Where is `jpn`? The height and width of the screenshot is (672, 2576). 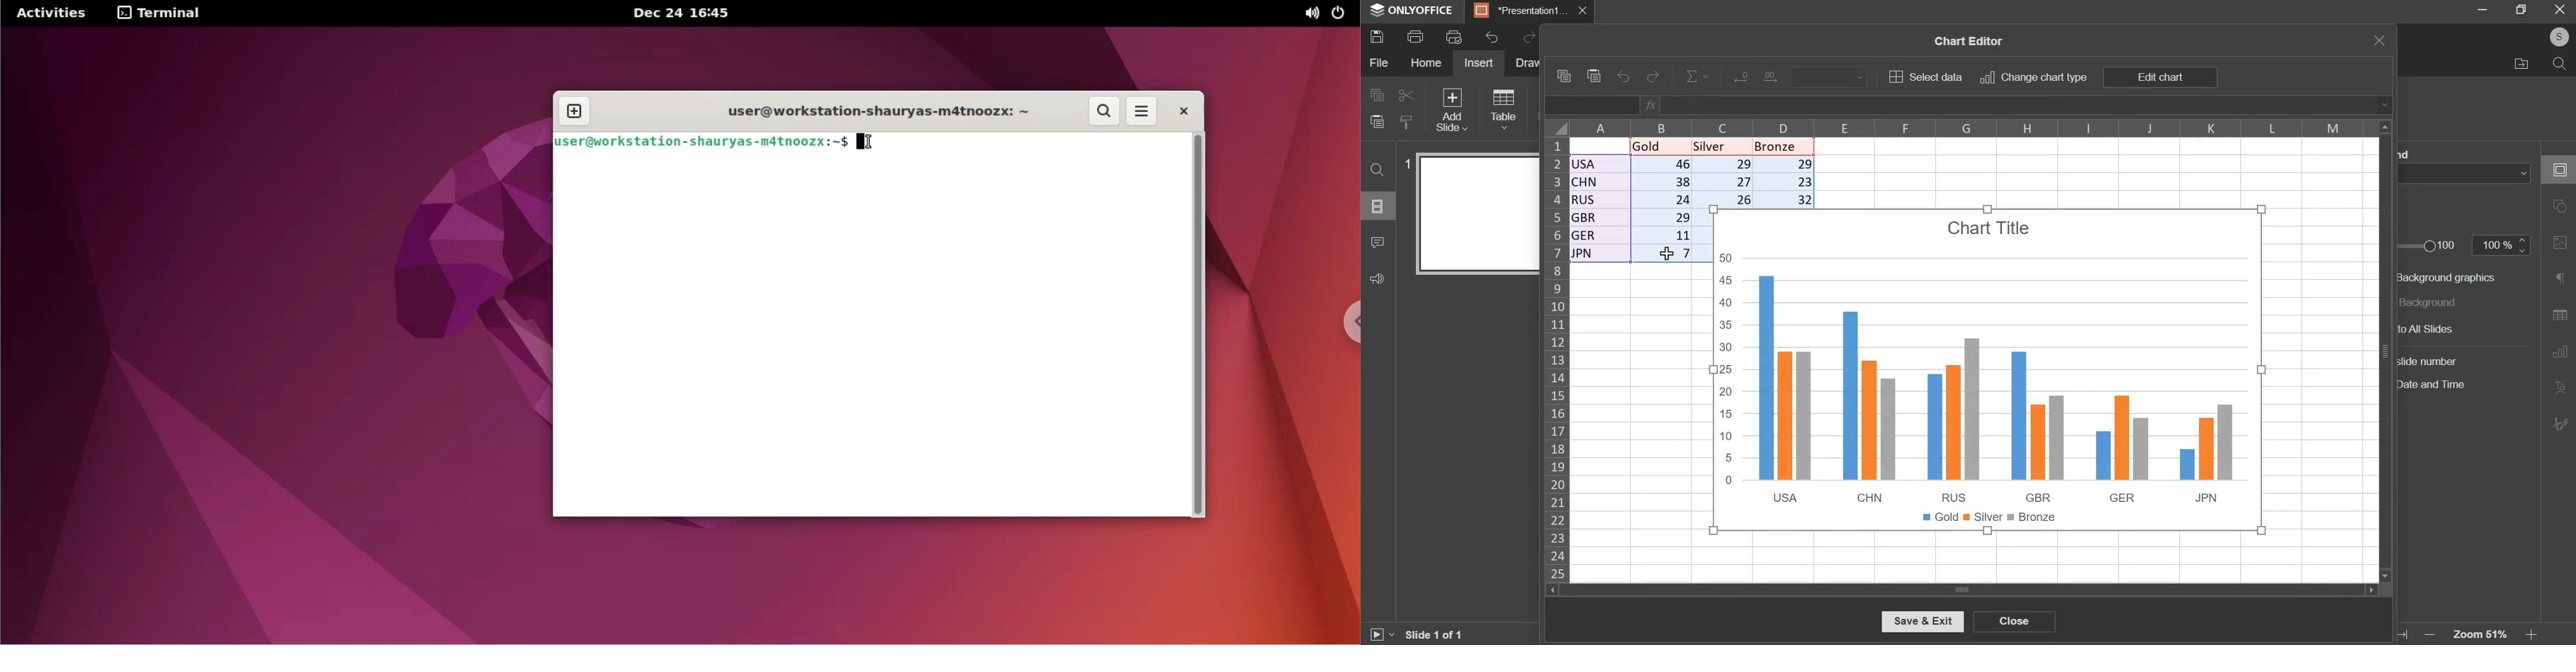
jpn is located at coordinates (1600, 254).